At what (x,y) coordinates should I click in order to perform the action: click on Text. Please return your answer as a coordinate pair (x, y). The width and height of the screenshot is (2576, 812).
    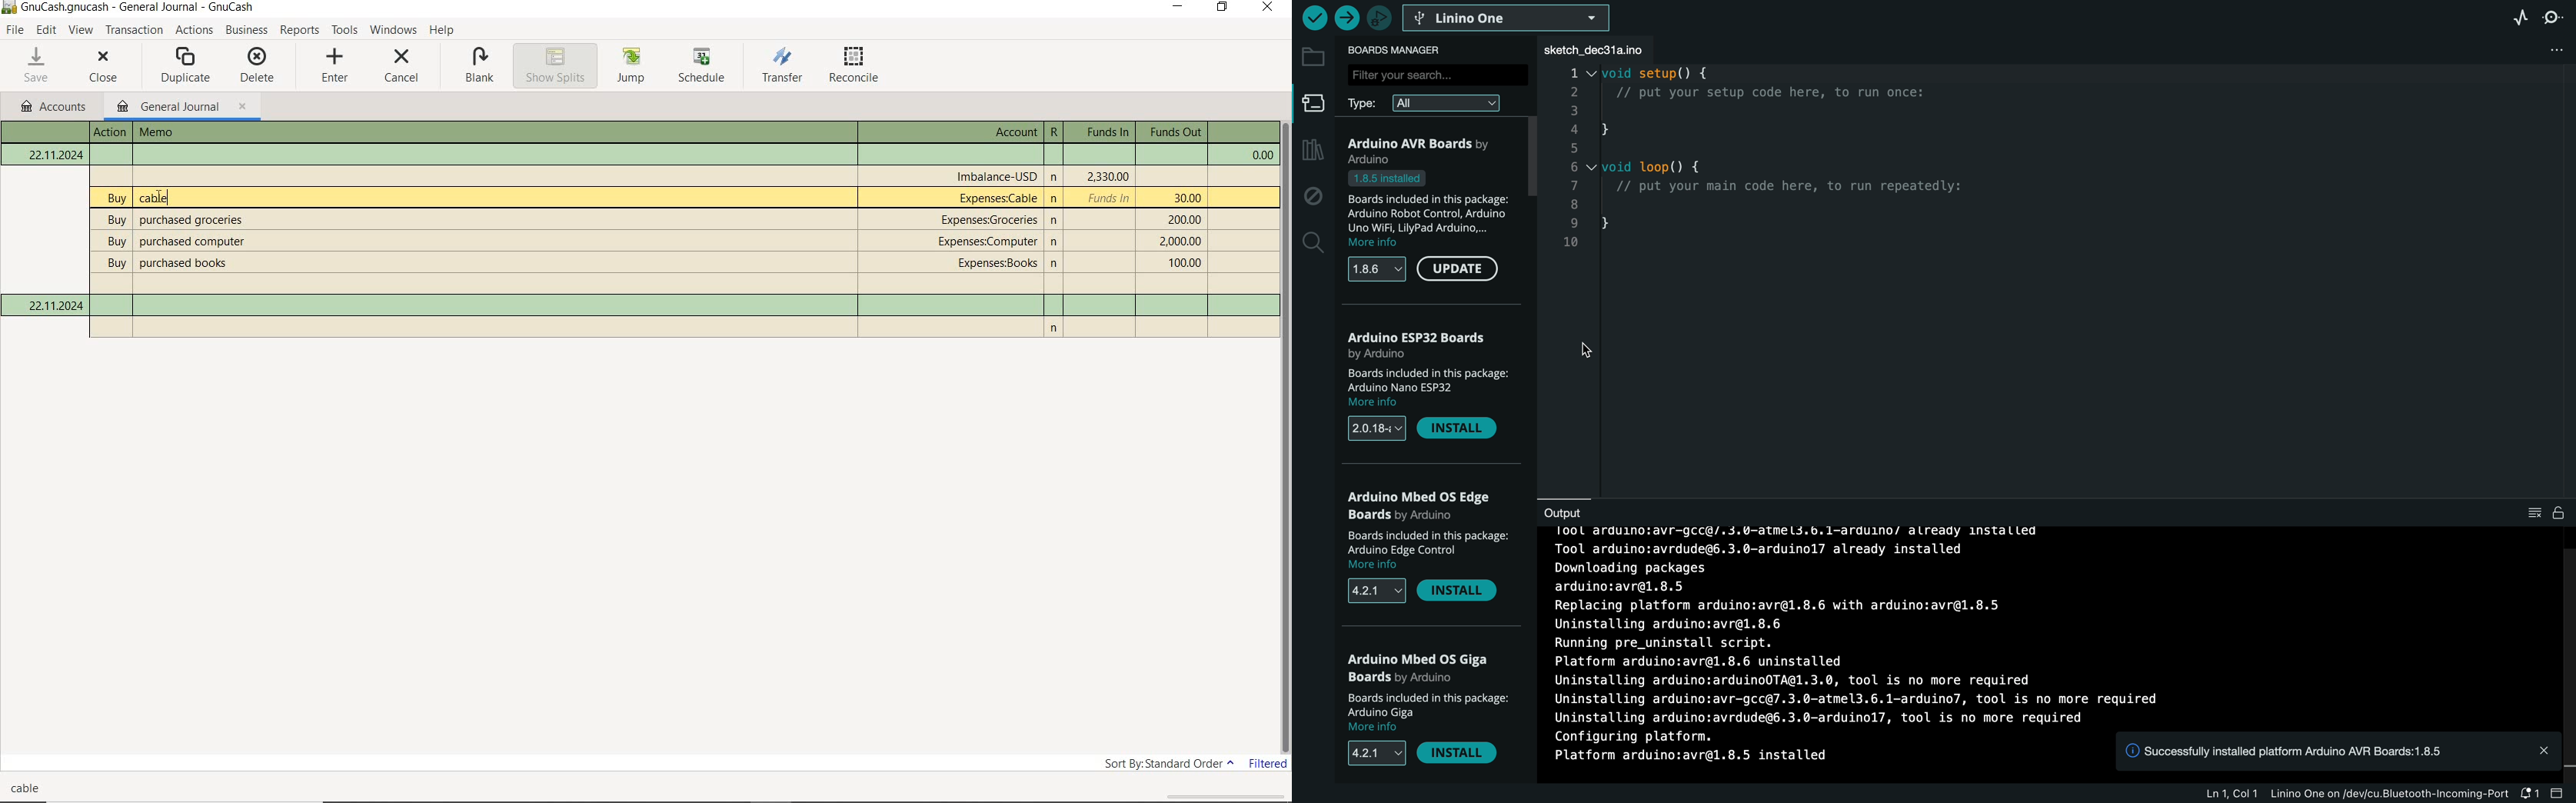
    Looking at the image, I should click on (225, 132).